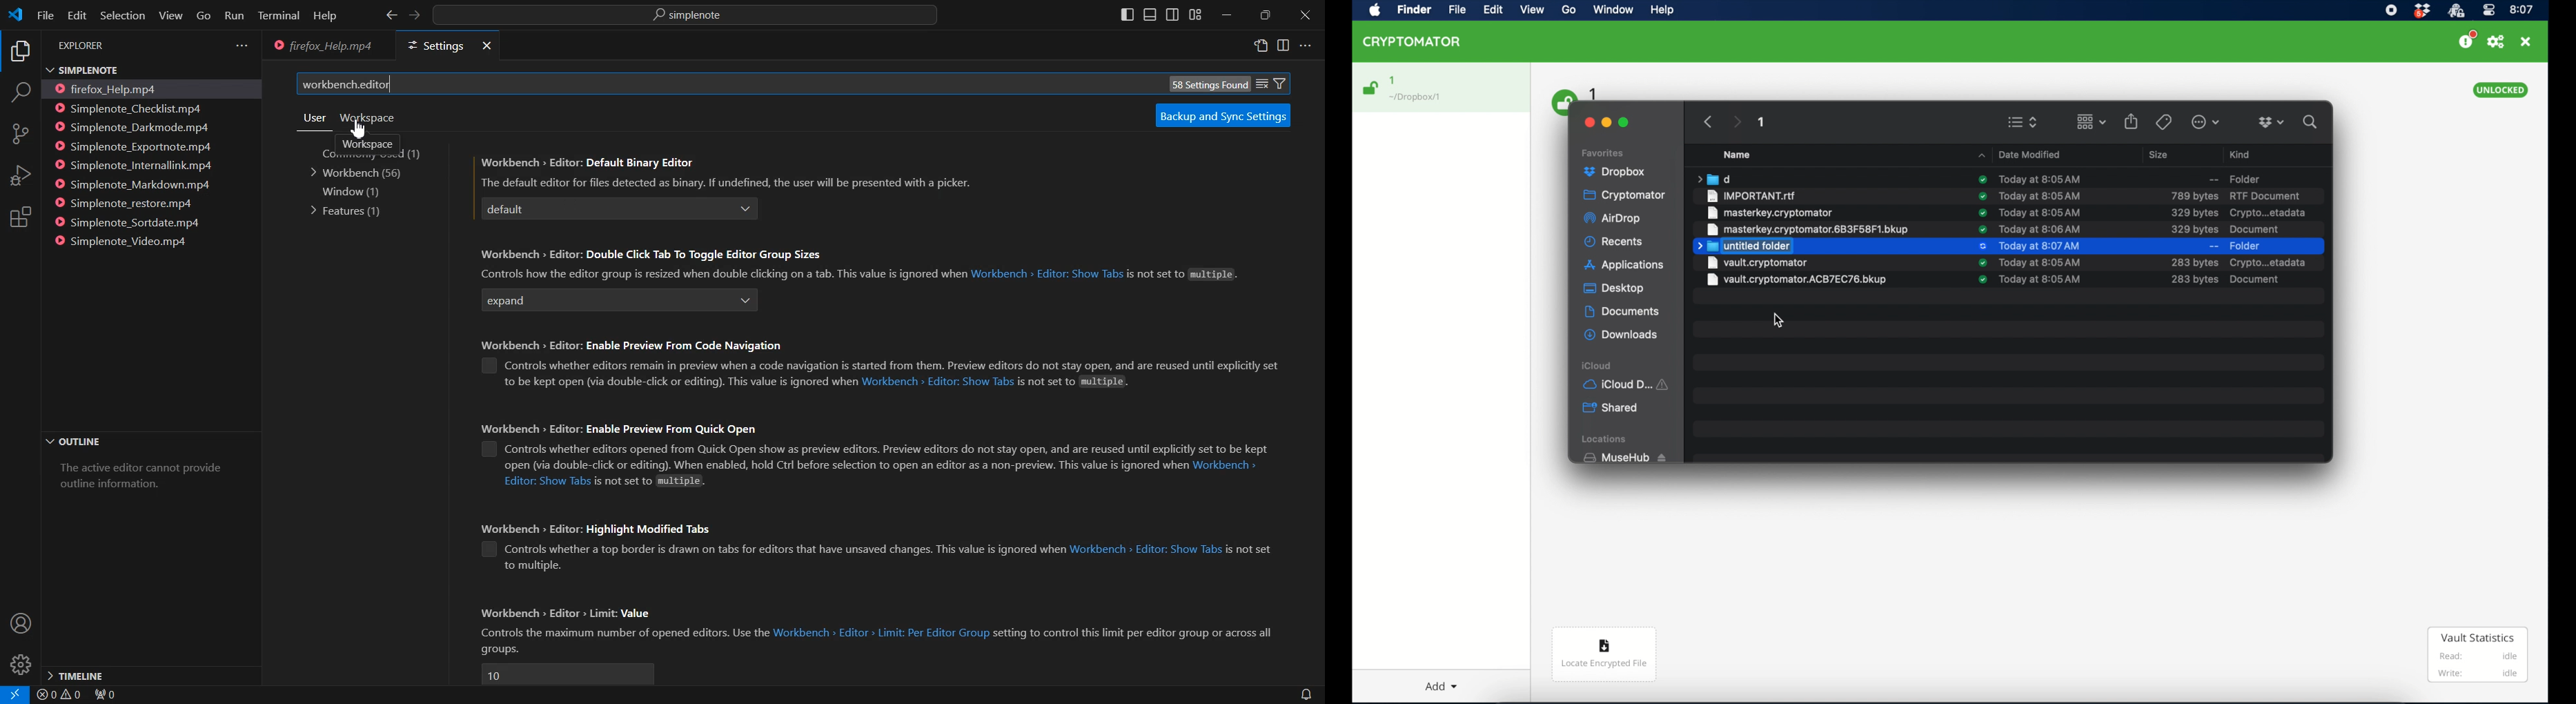  What do you see at coordinates (720, 274) in the screenshot?
I see `Controls how the editor group is resized when double clicking on a tab. This value is ignored when` at bounding box center [720, 274].